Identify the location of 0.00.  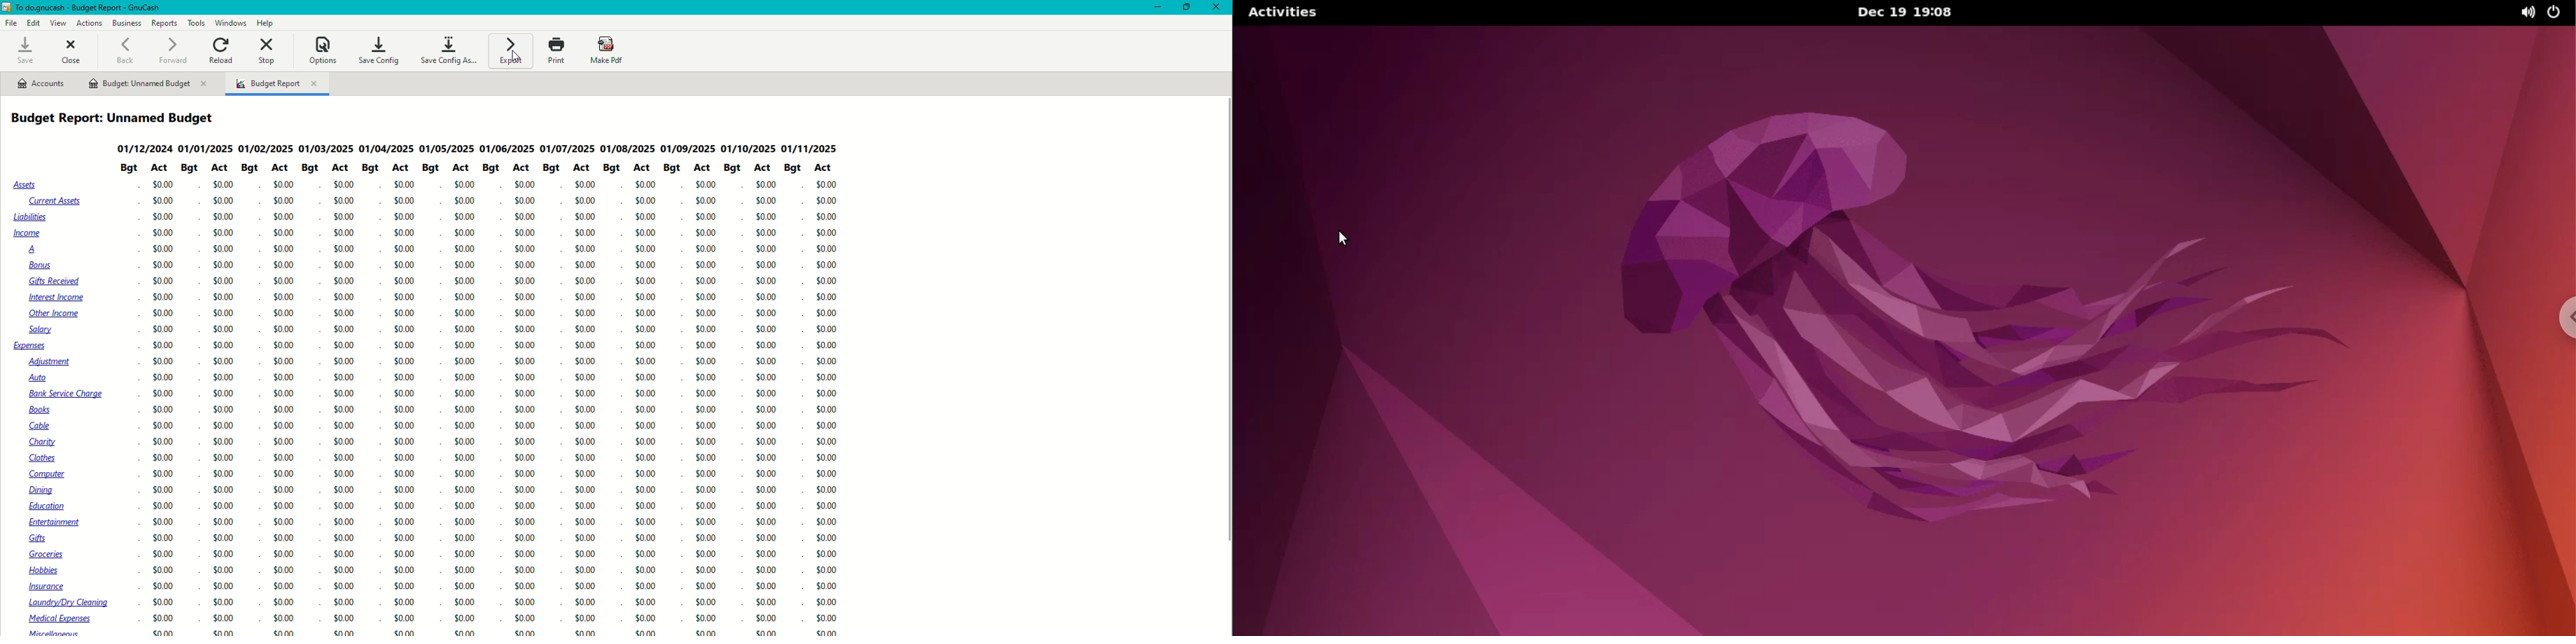
(163, 266).